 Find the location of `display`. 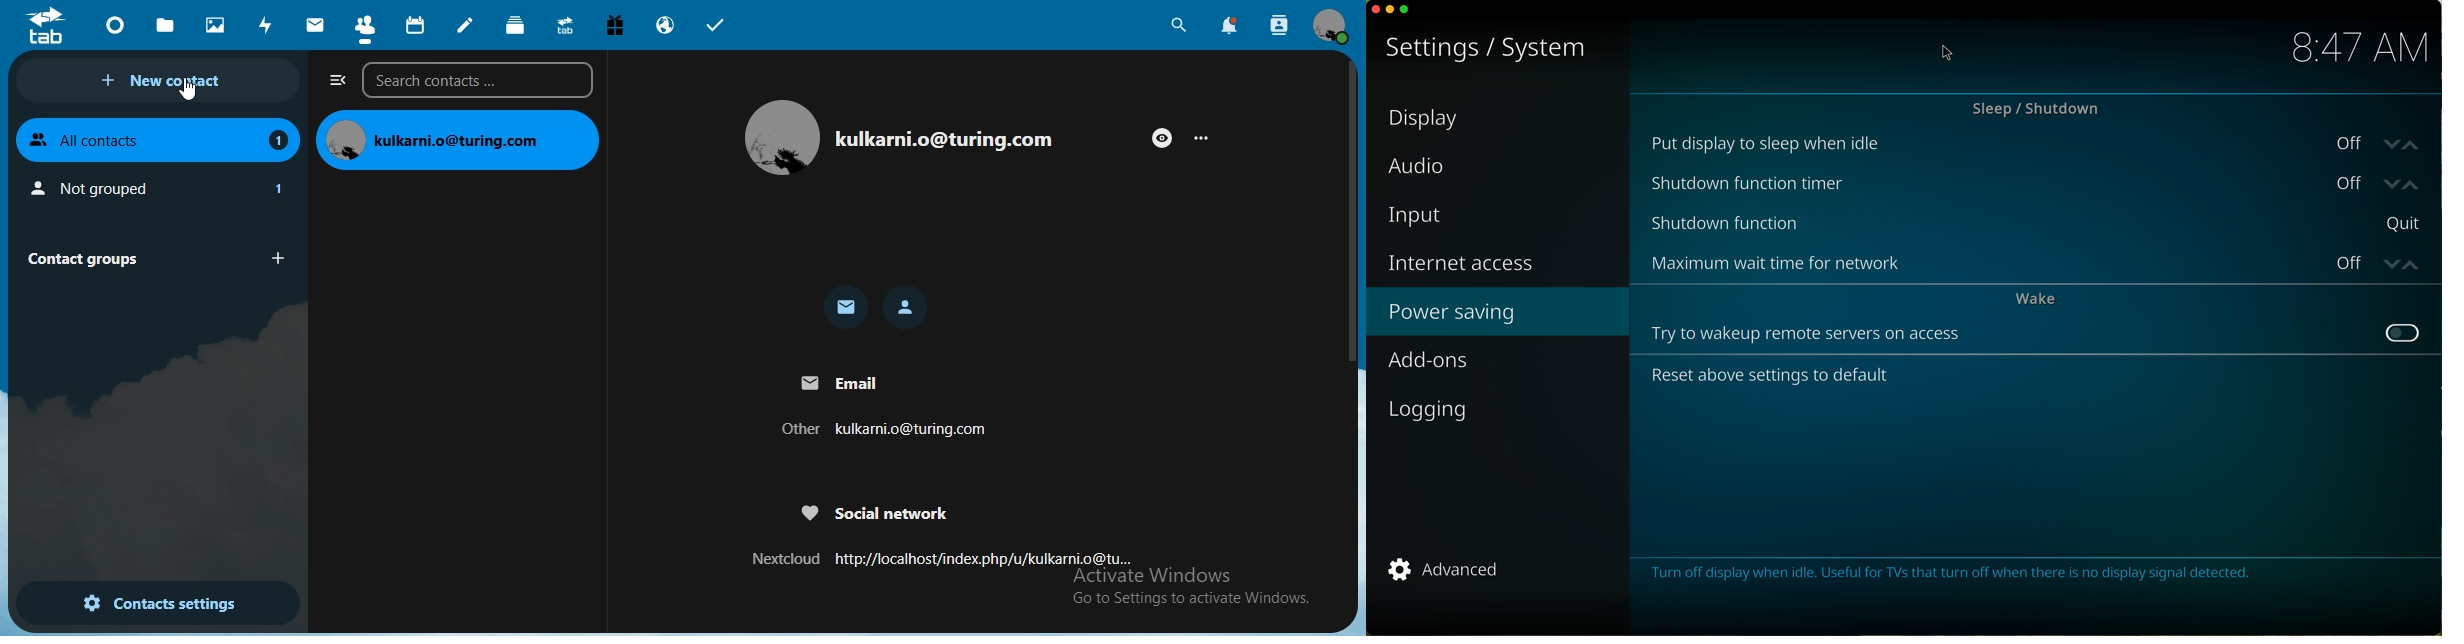

display is located at coordinates (1424, 121).